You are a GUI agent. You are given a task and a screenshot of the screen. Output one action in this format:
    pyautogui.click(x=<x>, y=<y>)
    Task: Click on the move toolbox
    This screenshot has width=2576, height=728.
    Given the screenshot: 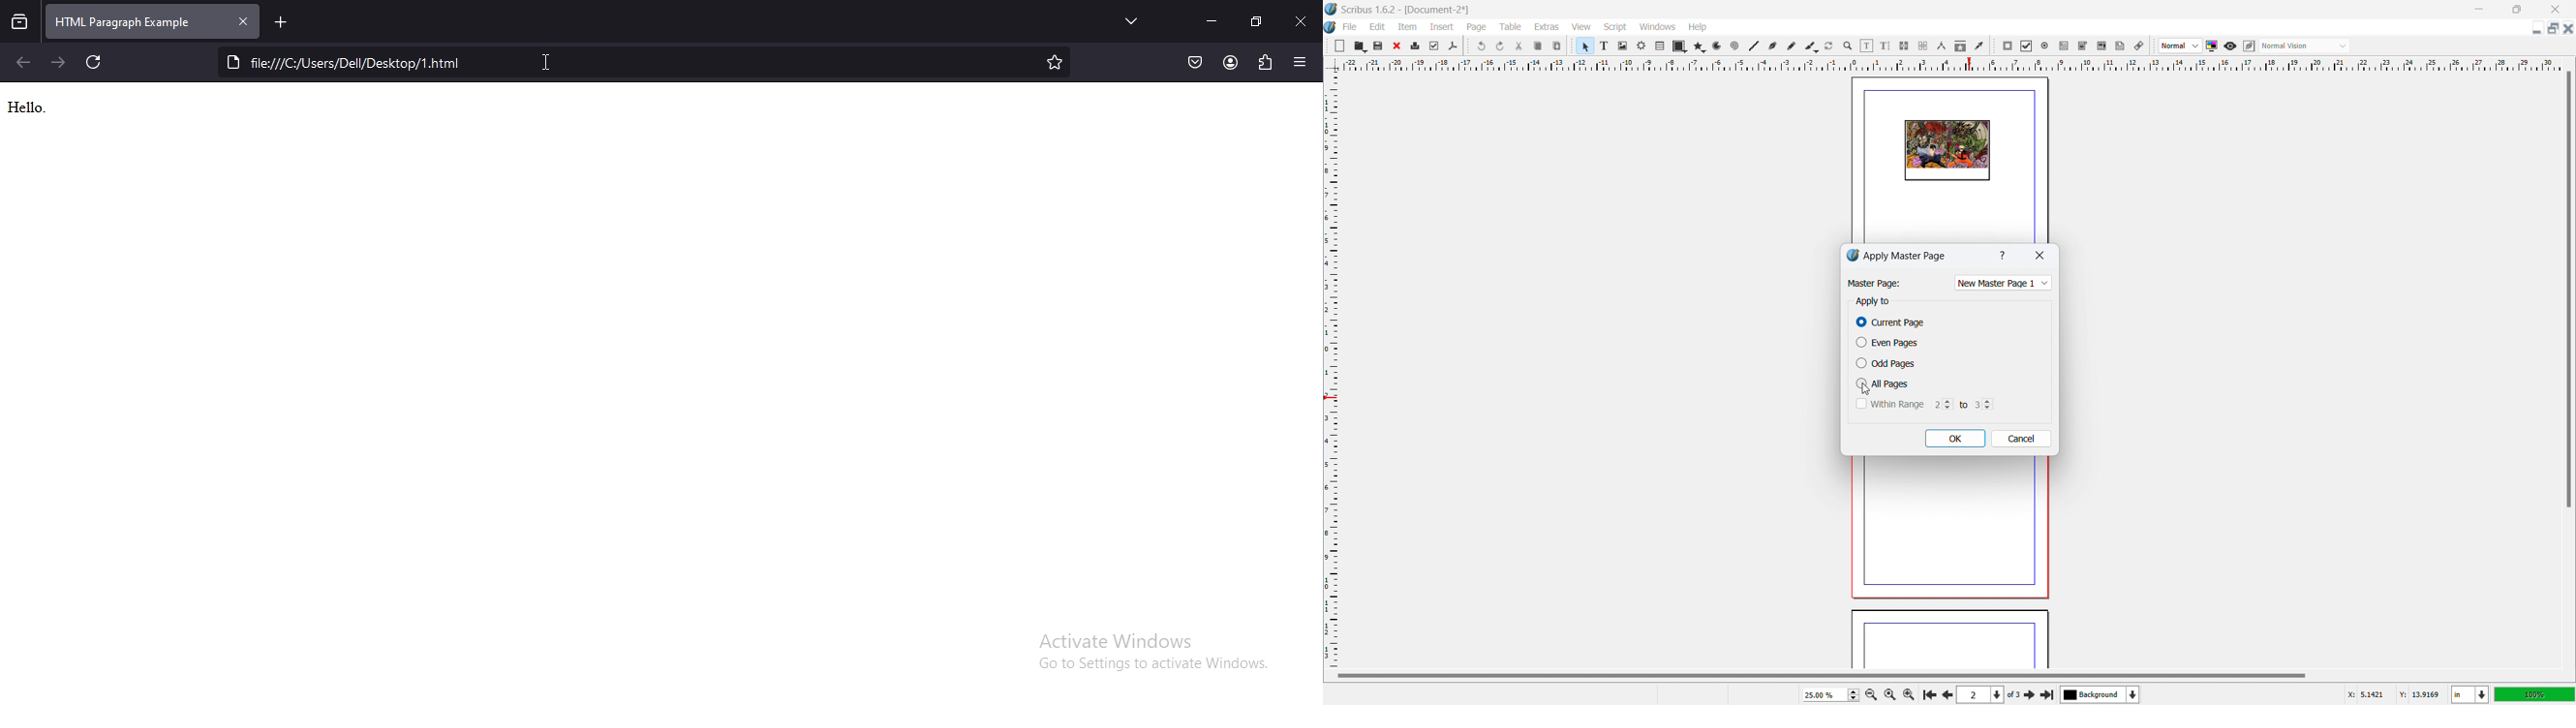 What is the action you would take?
    pyautogui.click(x=1327, y=44)
    